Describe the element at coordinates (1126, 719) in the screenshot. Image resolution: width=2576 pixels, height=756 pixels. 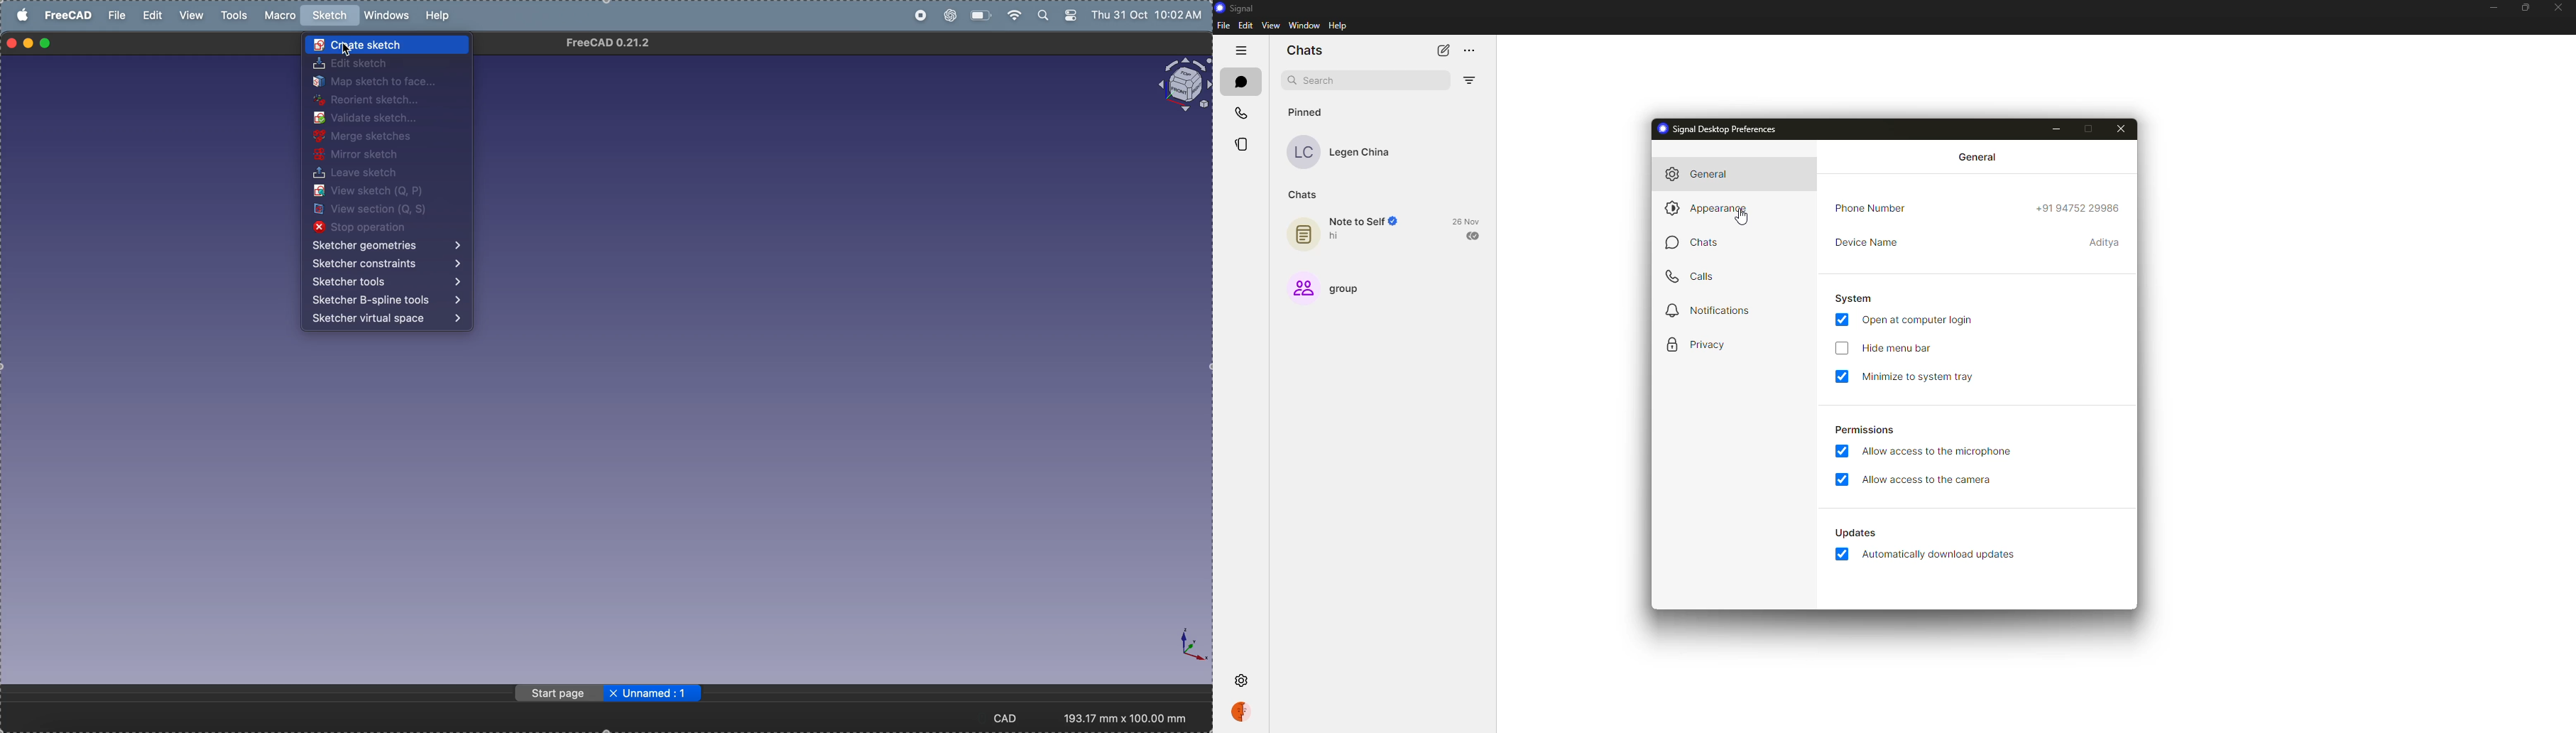
I see `193.17 mm x 100.00 mm` at that location.